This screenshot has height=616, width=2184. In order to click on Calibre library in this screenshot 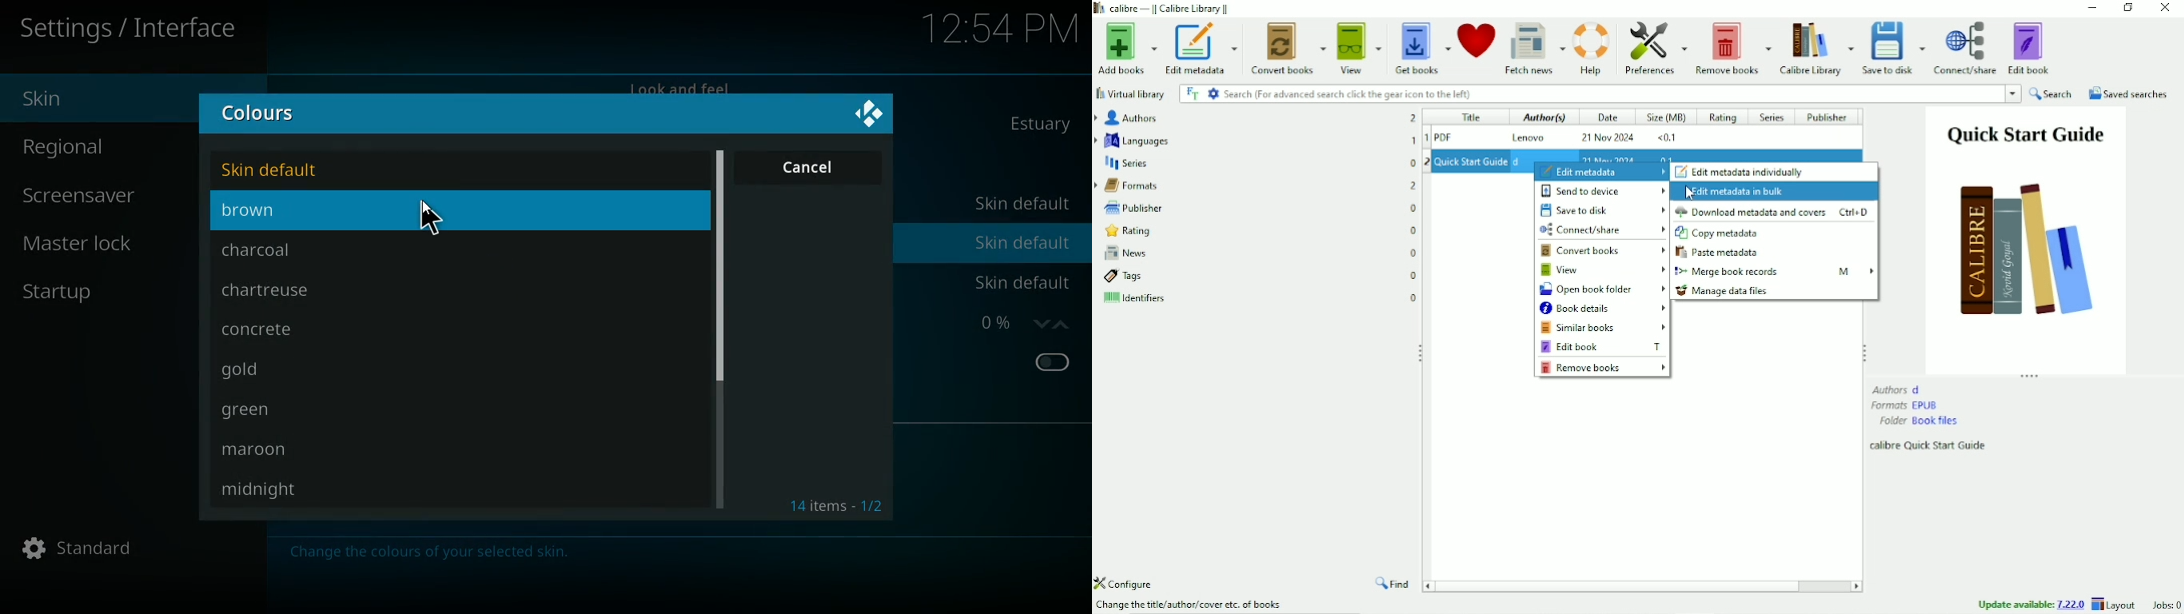, I will do `click(1816, 47)`.